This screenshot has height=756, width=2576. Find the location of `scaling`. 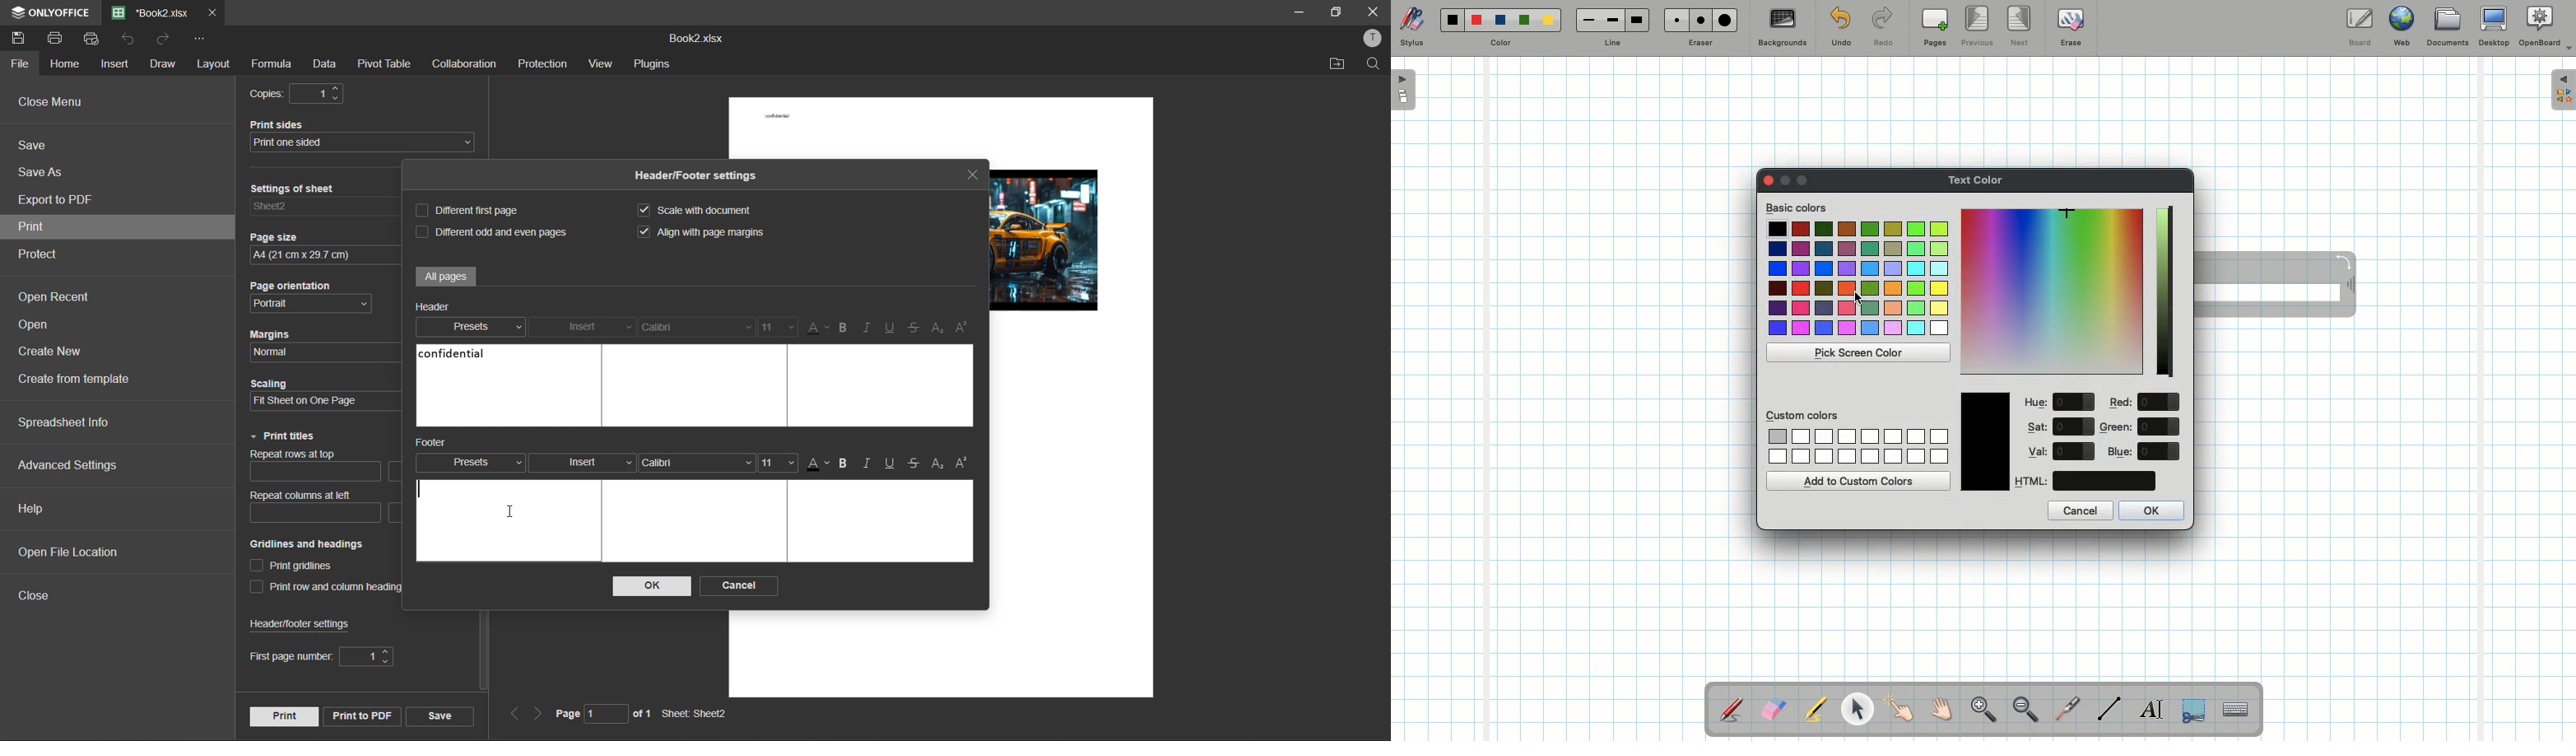

scaling is located at coordinates (325, 402).